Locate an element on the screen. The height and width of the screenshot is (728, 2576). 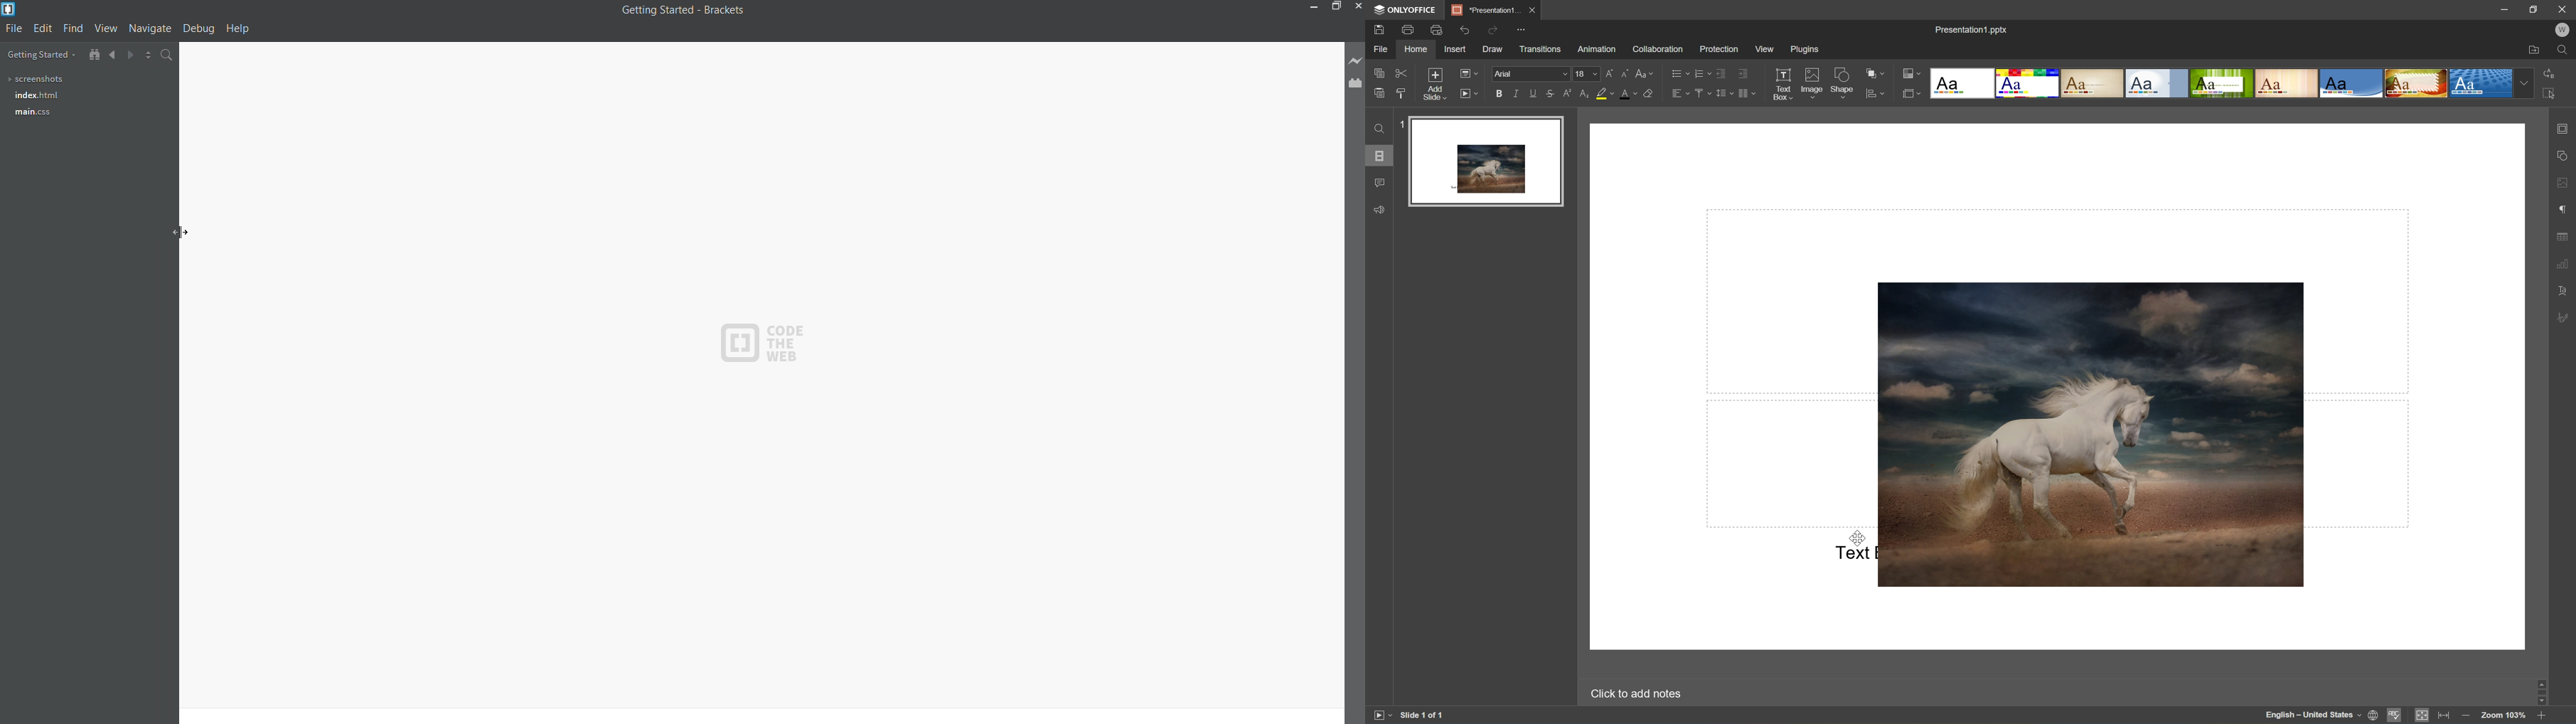
Paste is located at coordinates (1379, 94).